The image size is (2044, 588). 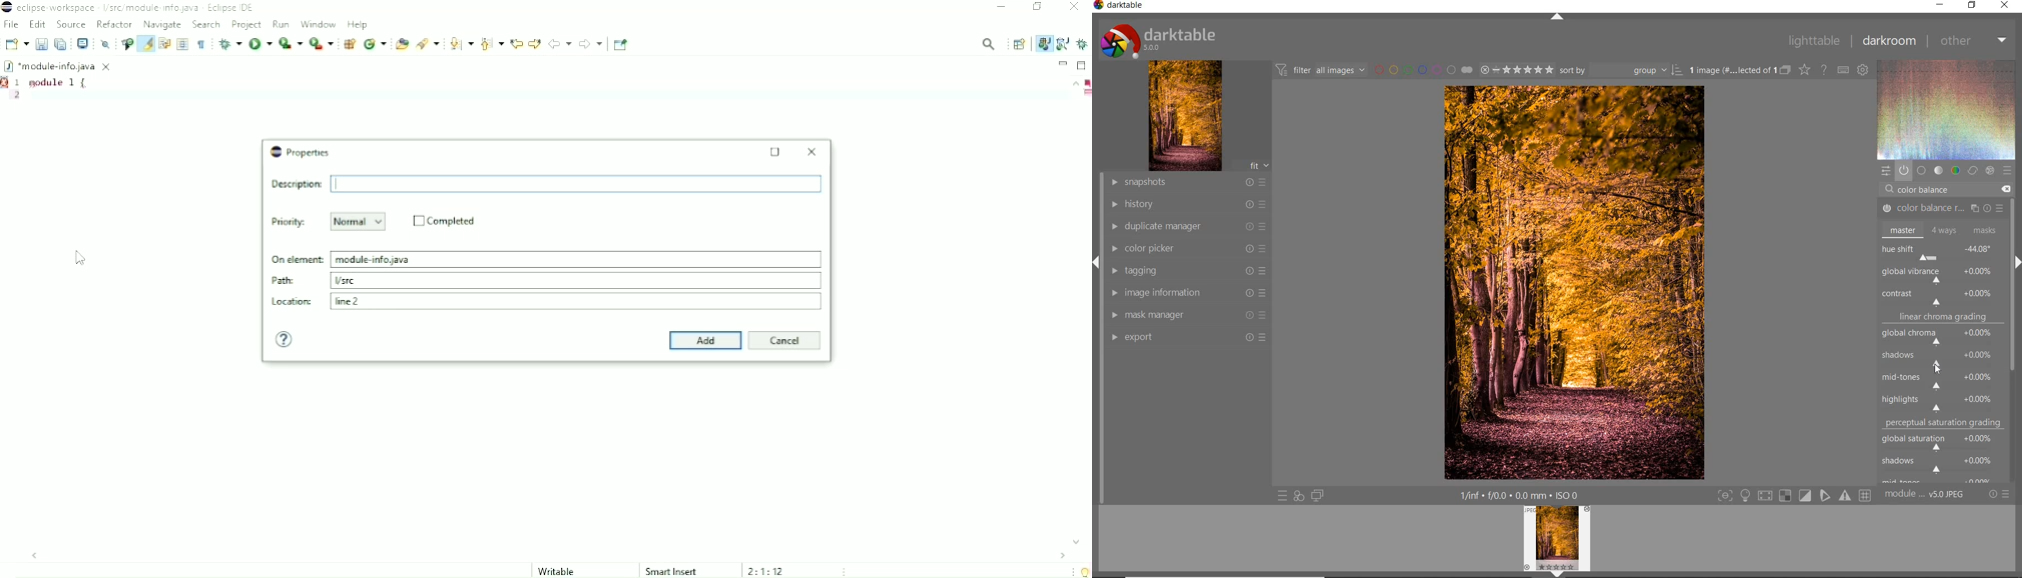 What do you see at coordinates (2017, 259) in the screenshot?
I see `expand/collapse` at bounding box center [2017, 259].